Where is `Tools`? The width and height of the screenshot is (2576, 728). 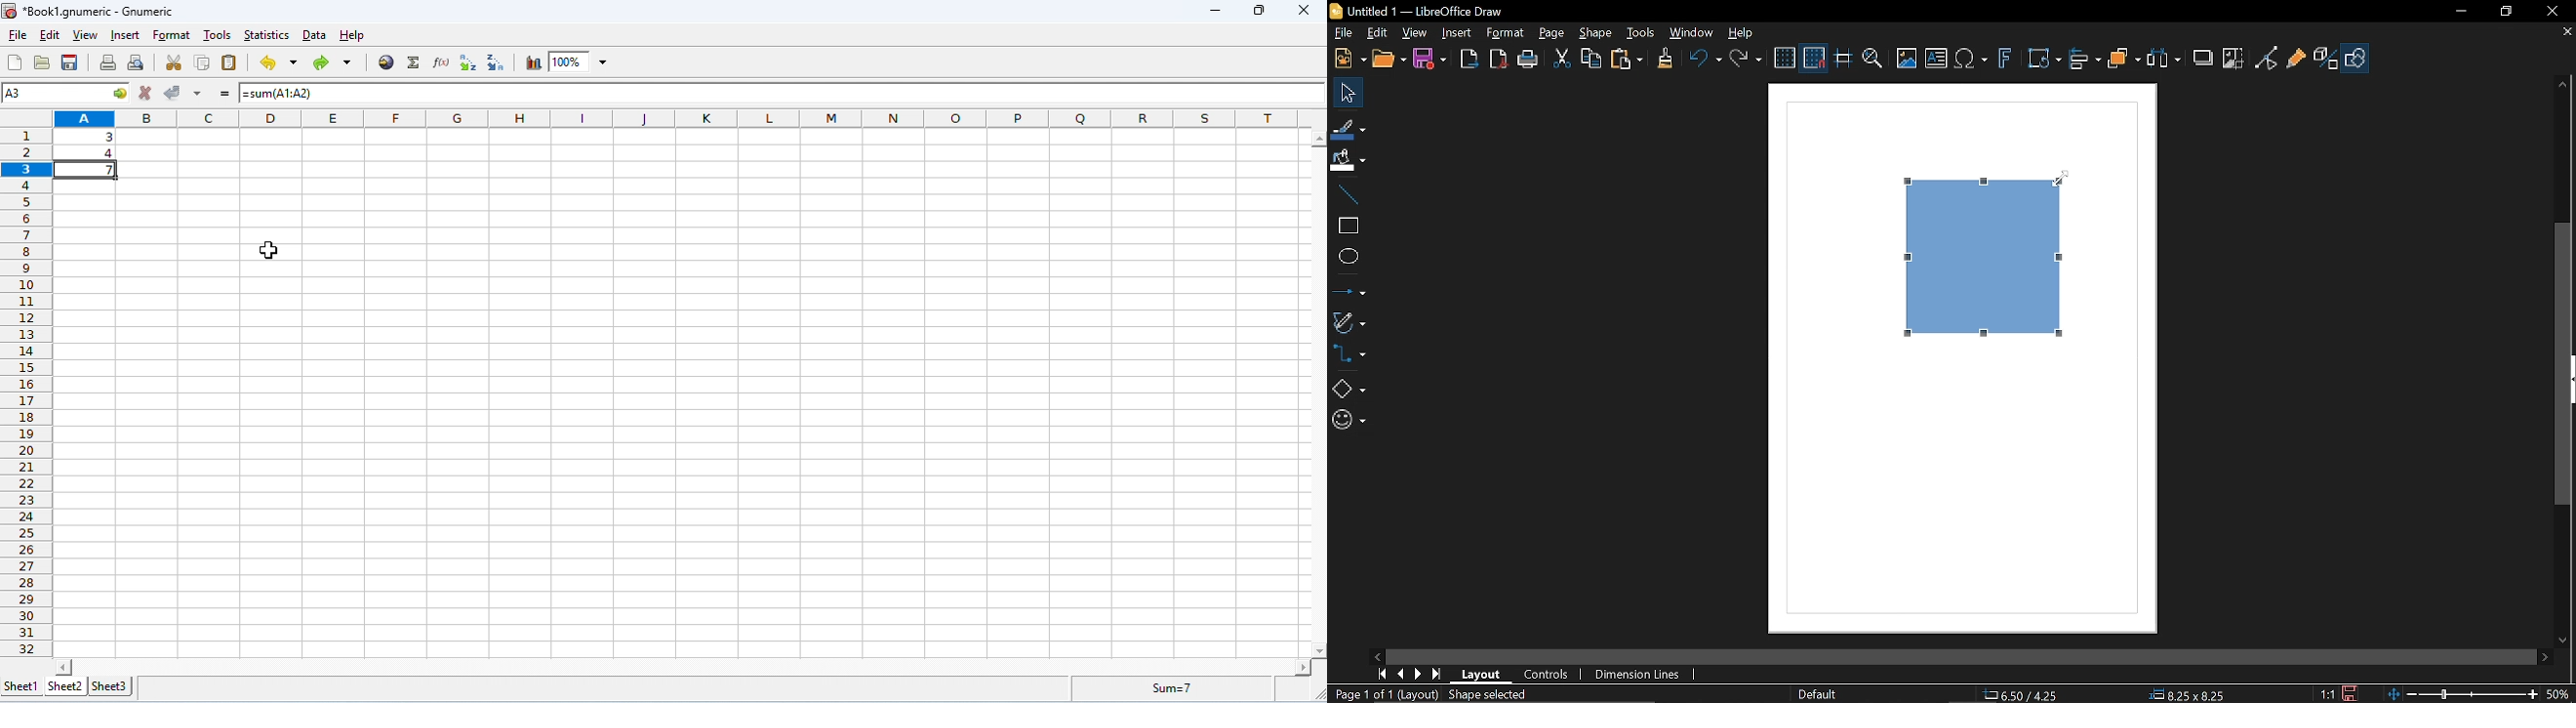 Tools is located at coordinates (1641, 32).